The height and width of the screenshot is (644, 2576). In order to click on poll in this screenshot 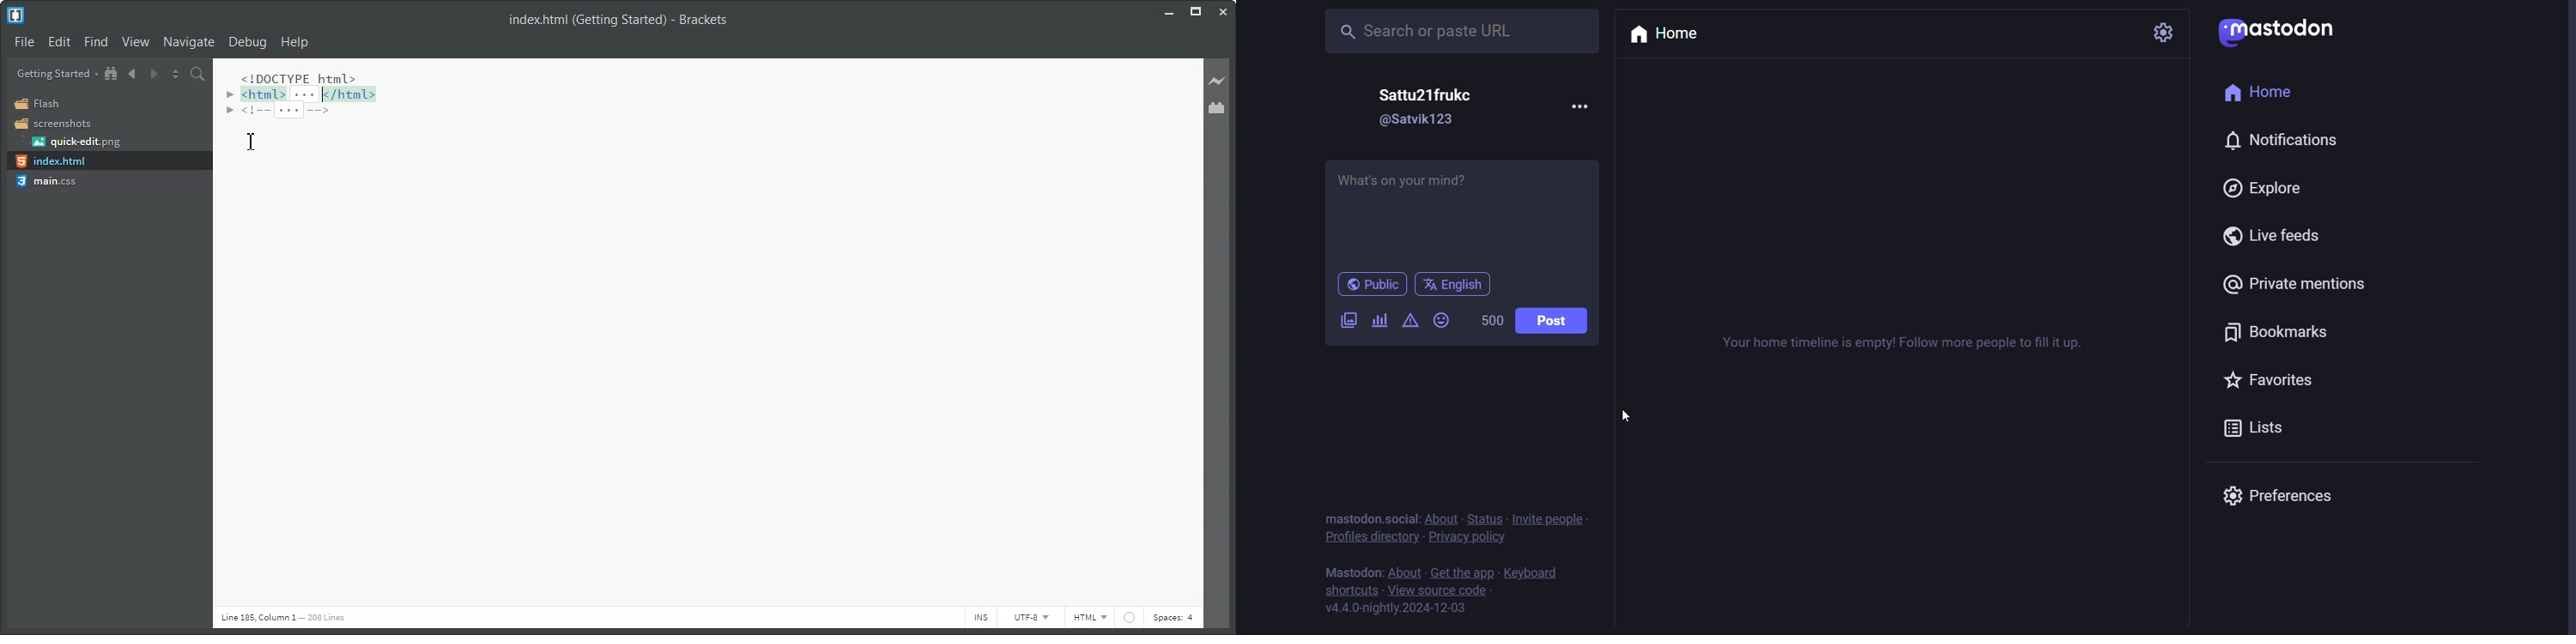, I will do `click(1378, 321)`.